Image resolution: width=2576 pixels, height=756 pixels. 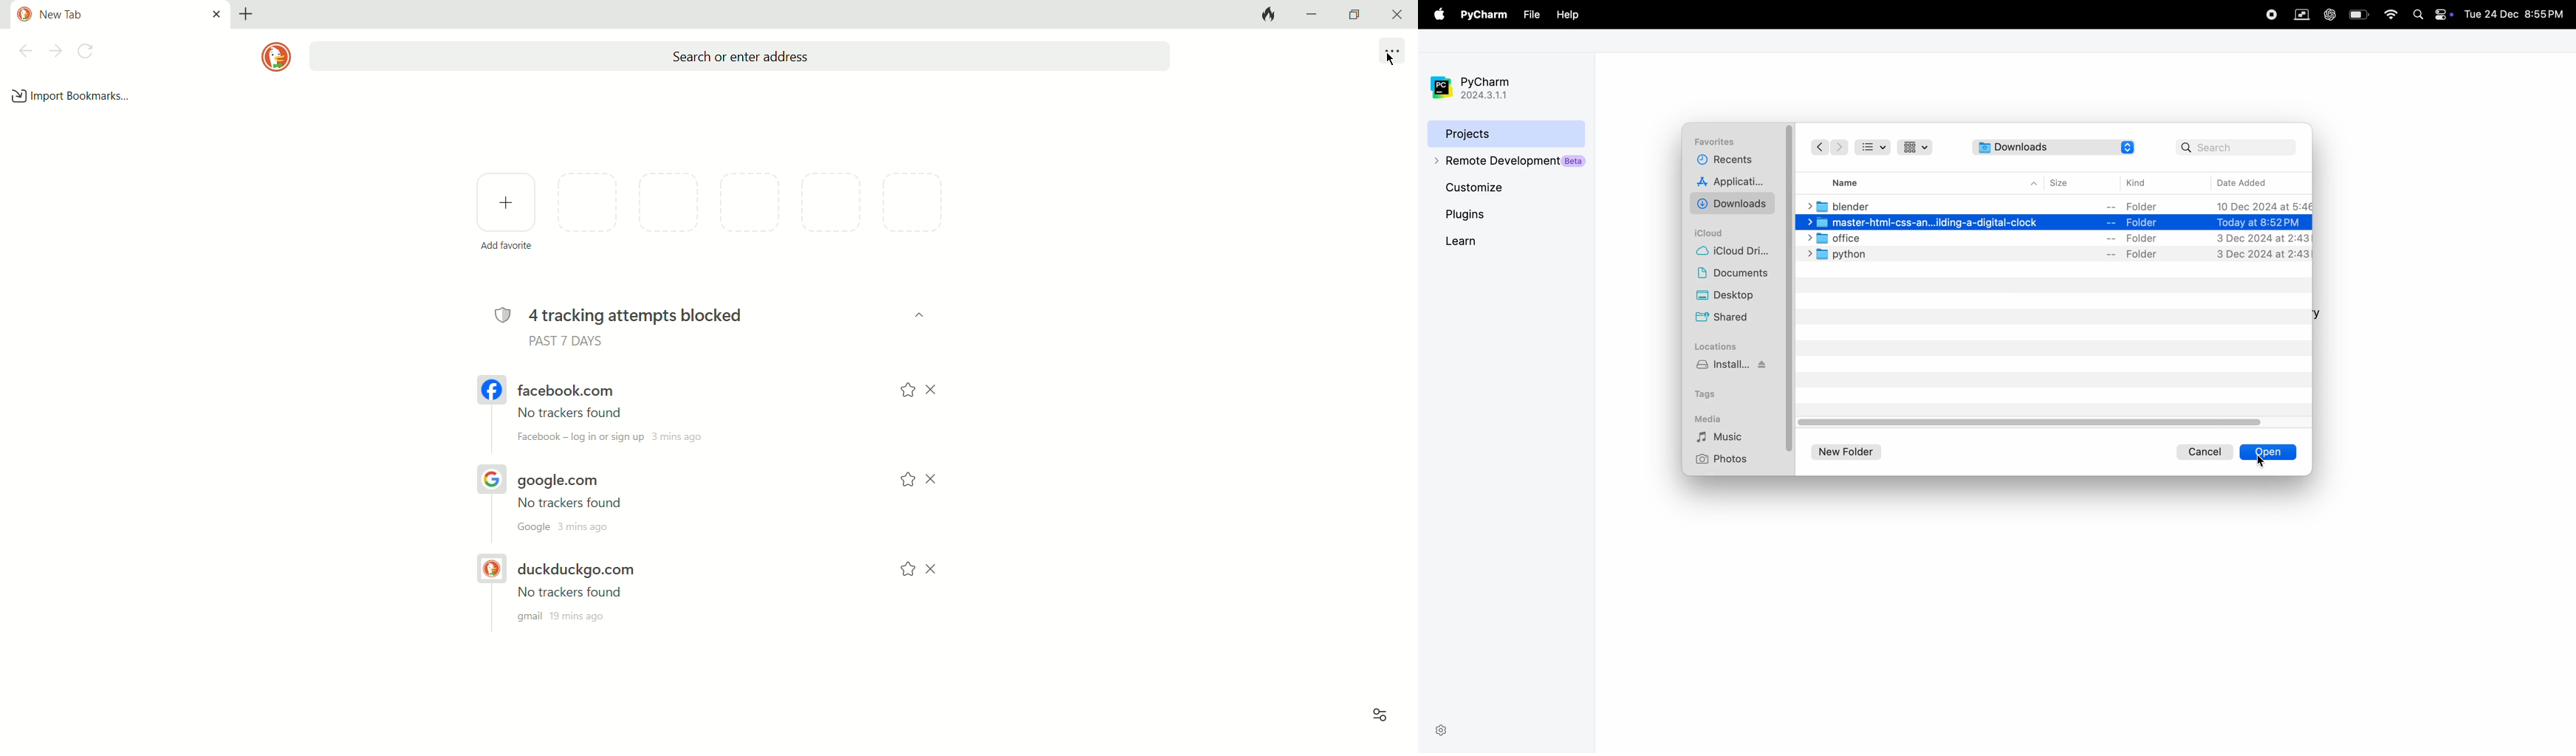 What do you see at coordinates (2054, 222) in the screenshot?
I see `master-html-css-and-javascript-by-building-a-digital-clock` at bounding box center [2054, 222].